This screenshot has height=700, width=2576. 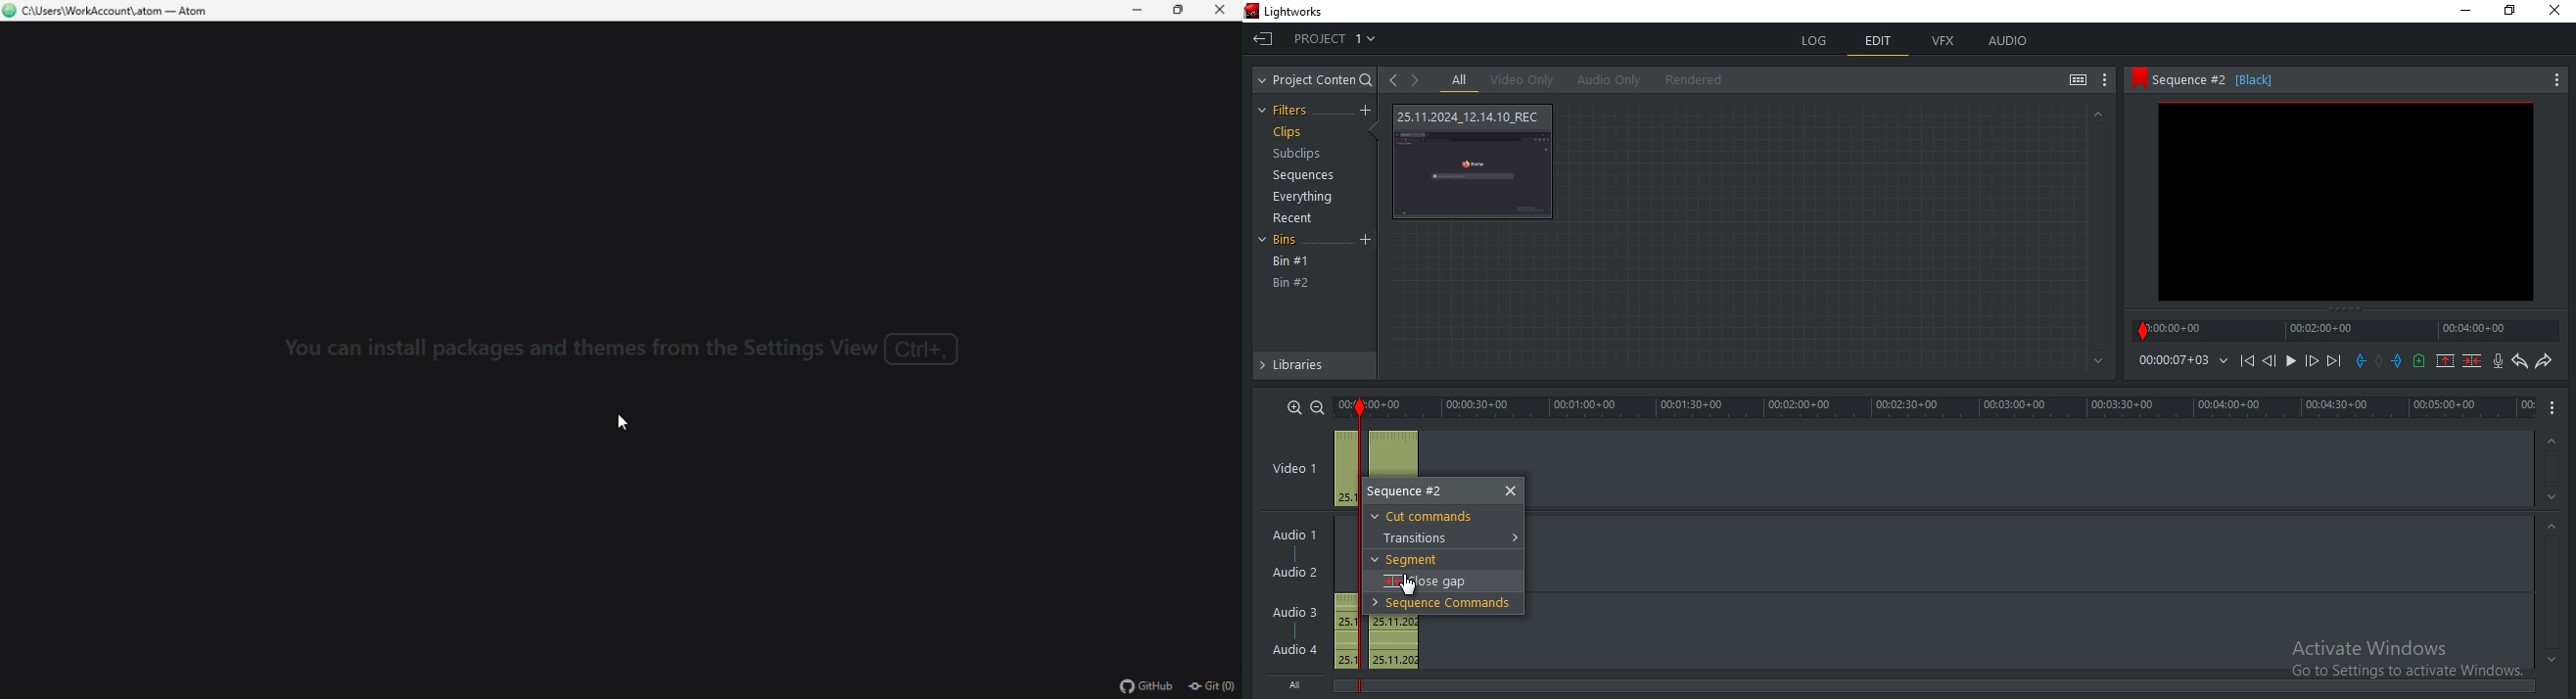 What do you see at coordinates (1216, 686) in the screenshot?
I see `git` at bounding box center [1216, 686].